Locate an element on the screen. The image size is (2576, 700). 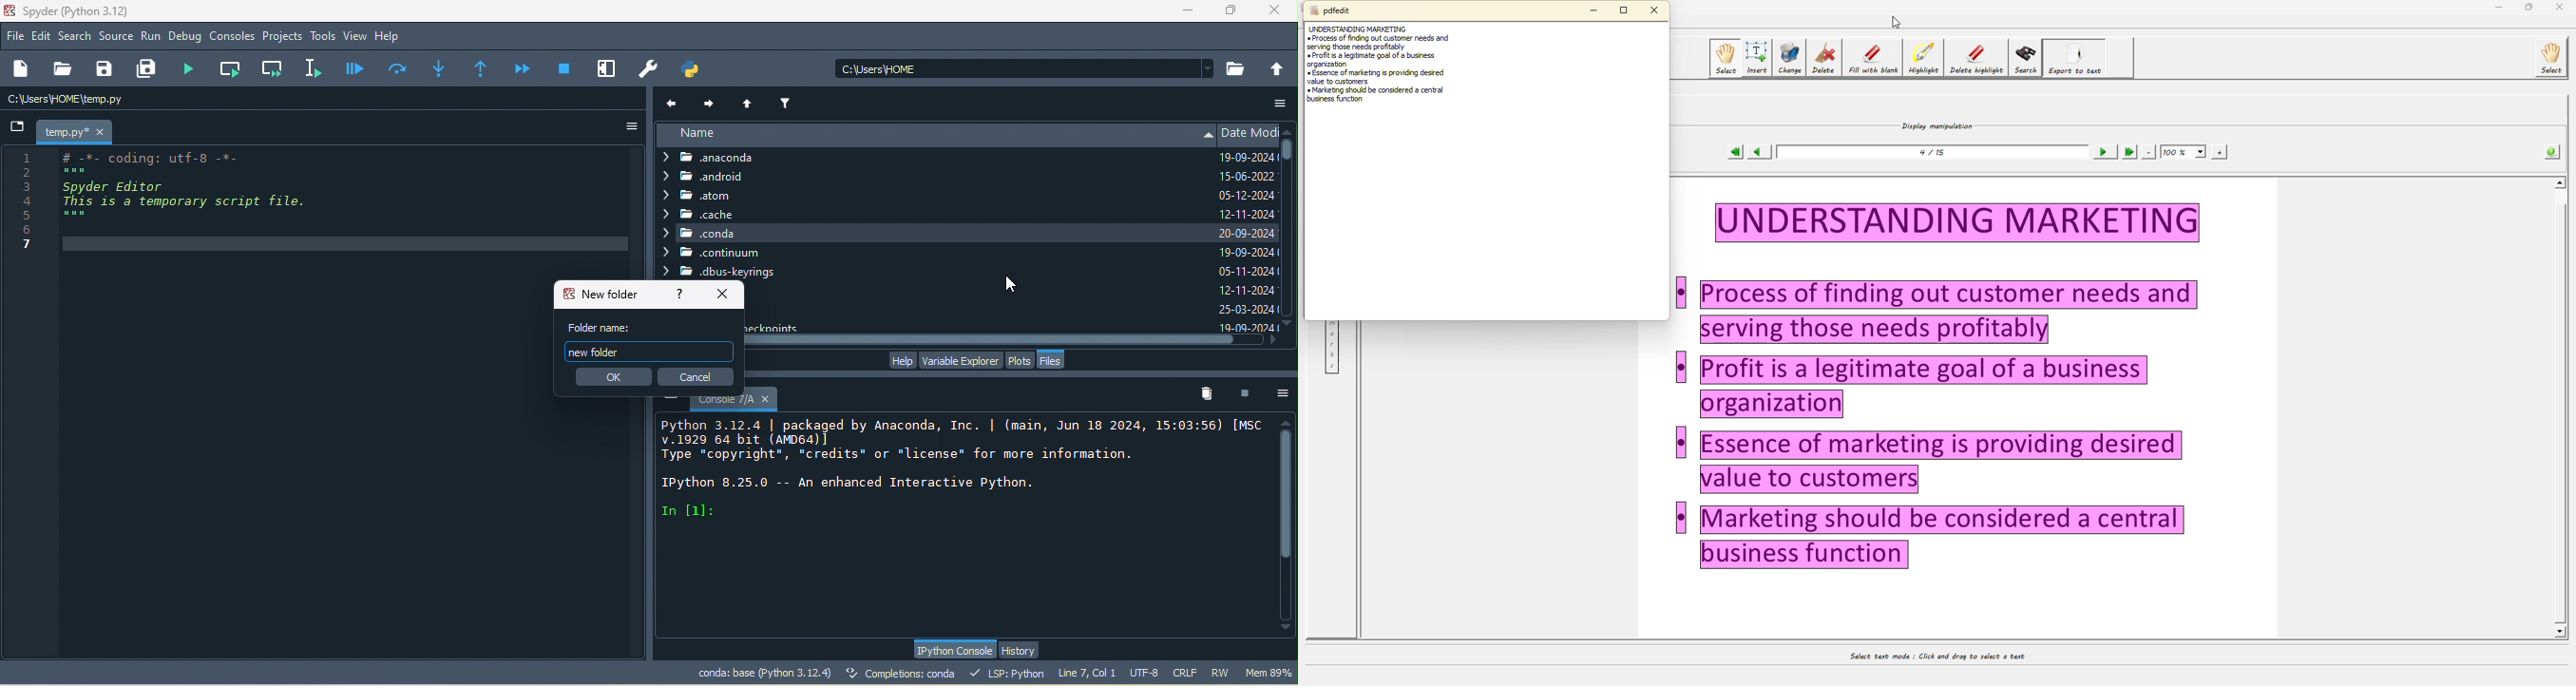
scroll up is located at coordinates (1286, 421).